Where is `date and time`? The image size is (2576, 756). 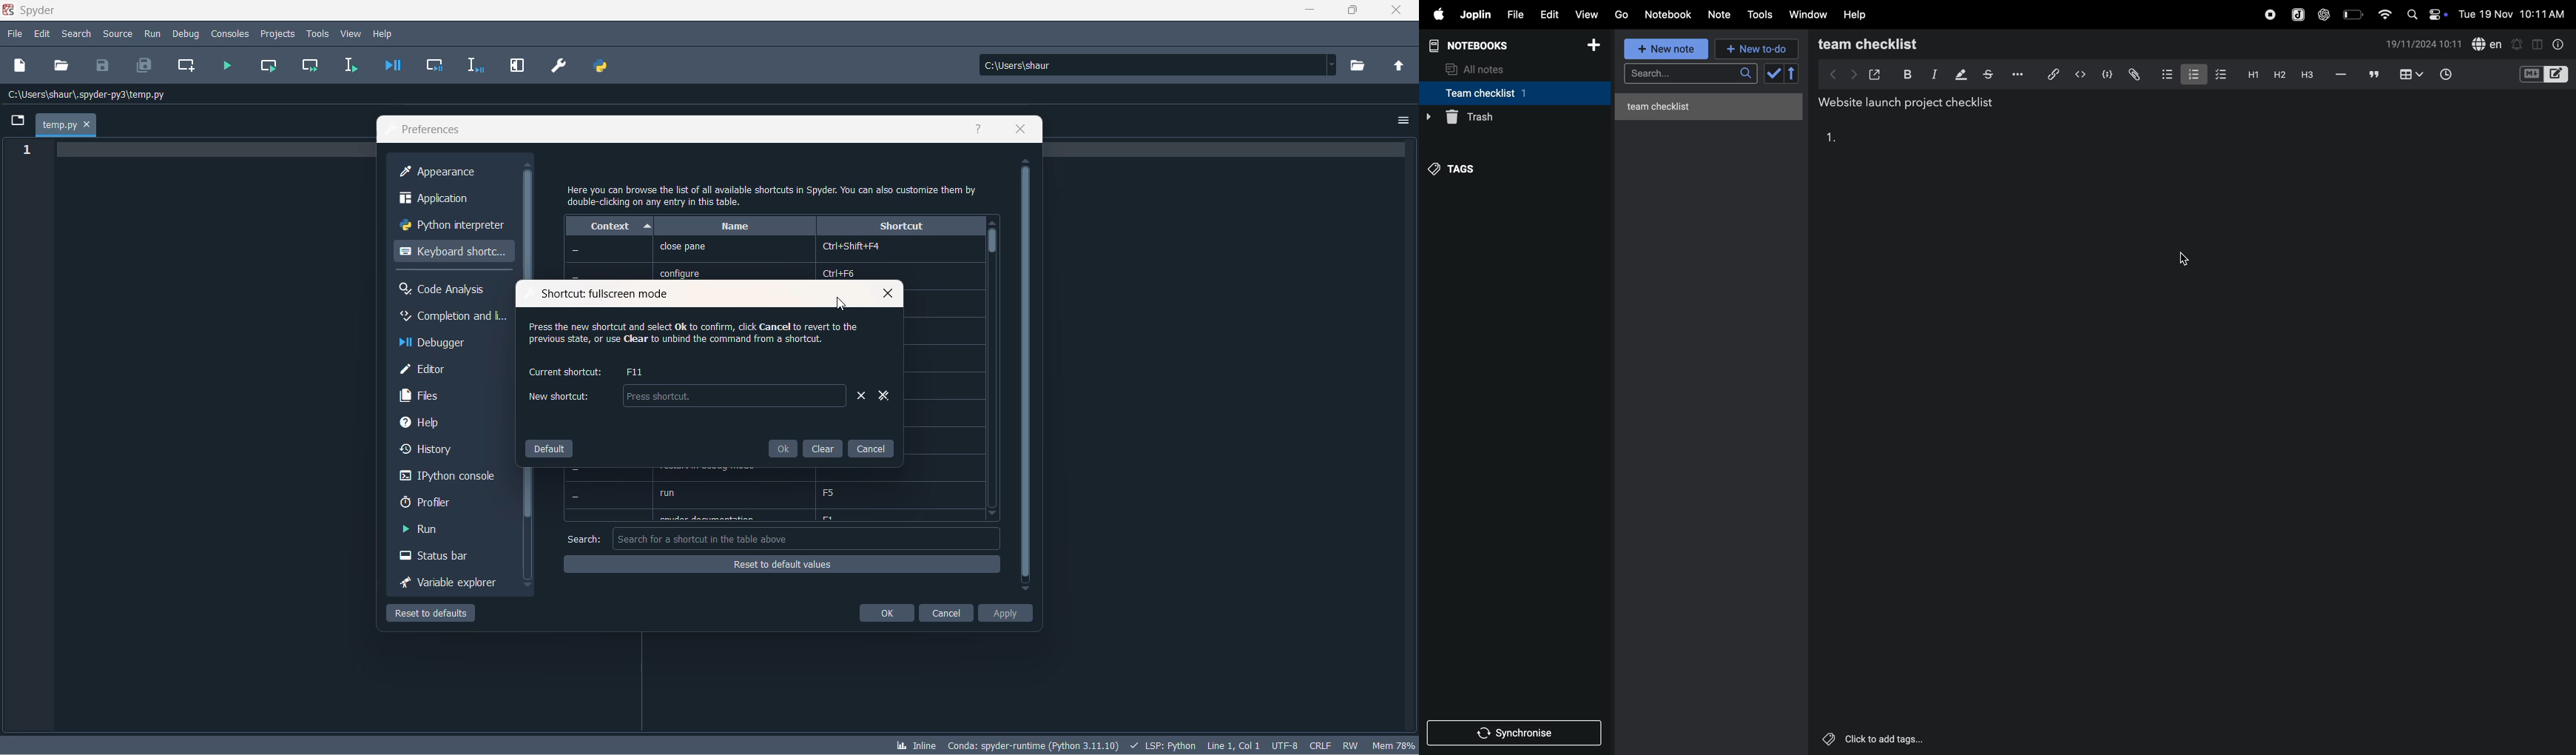 date and time is located at coordinates (2425, 45).